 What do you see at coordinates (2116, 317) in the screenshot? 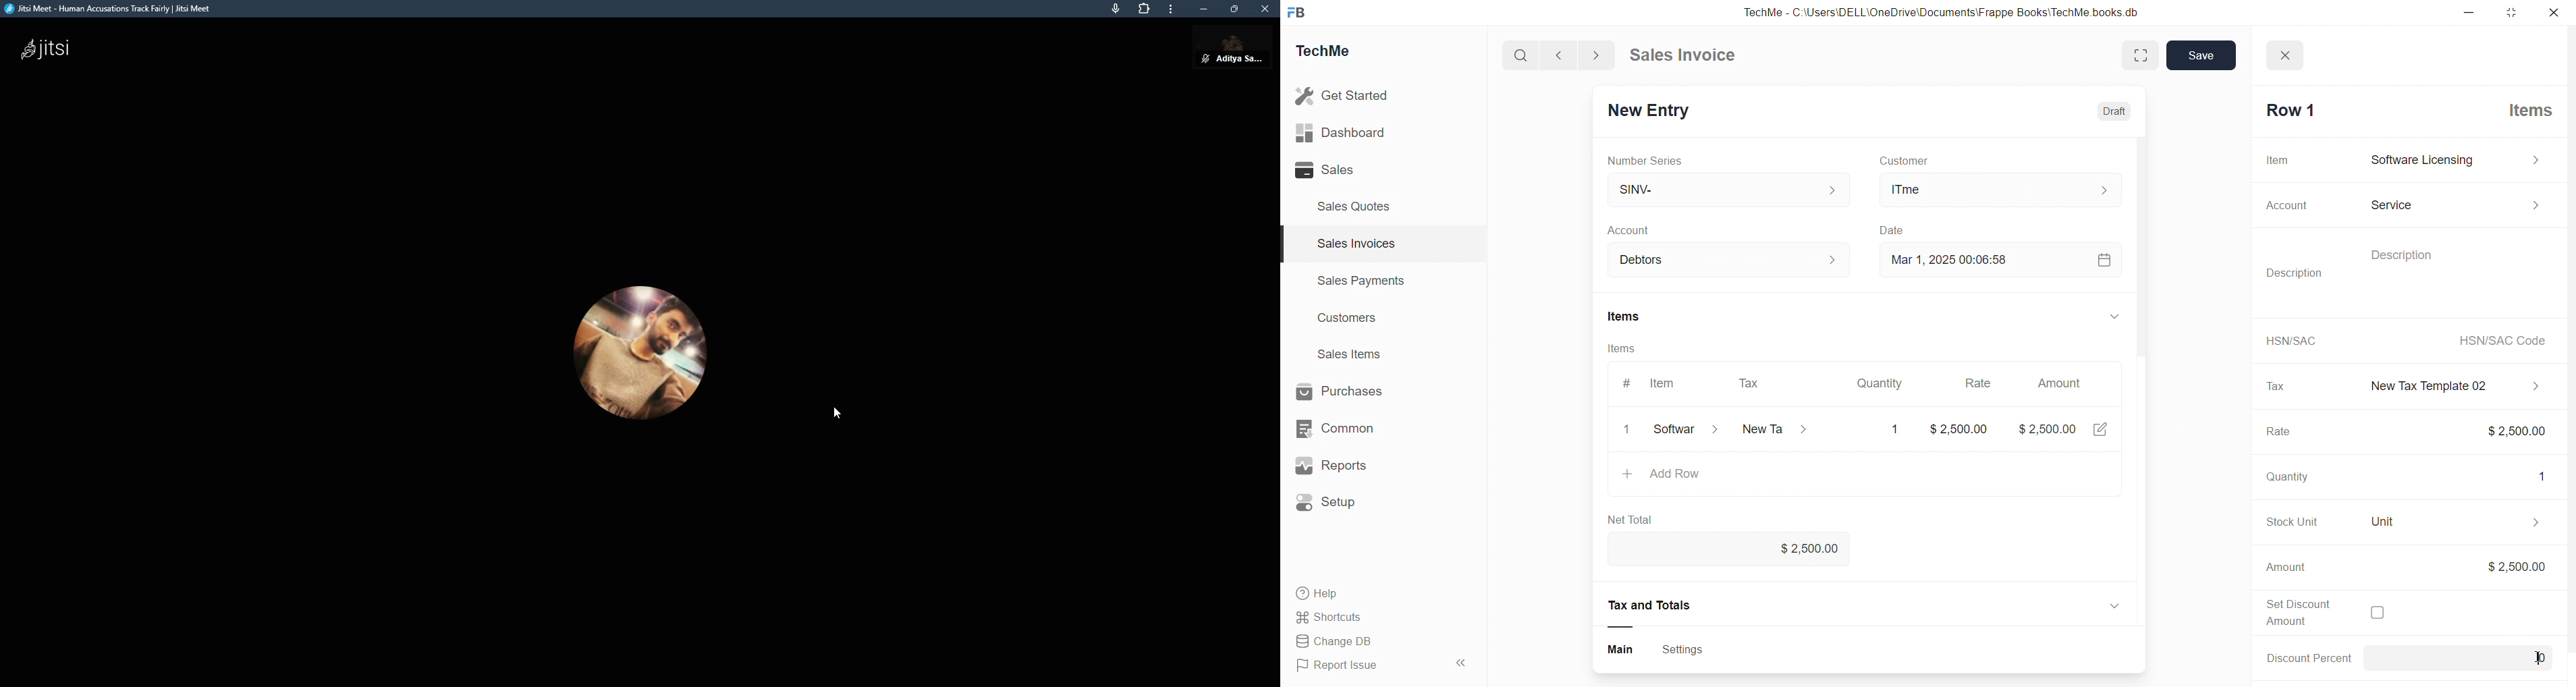
I see `doopdown` at bounding box center [2116, 317].